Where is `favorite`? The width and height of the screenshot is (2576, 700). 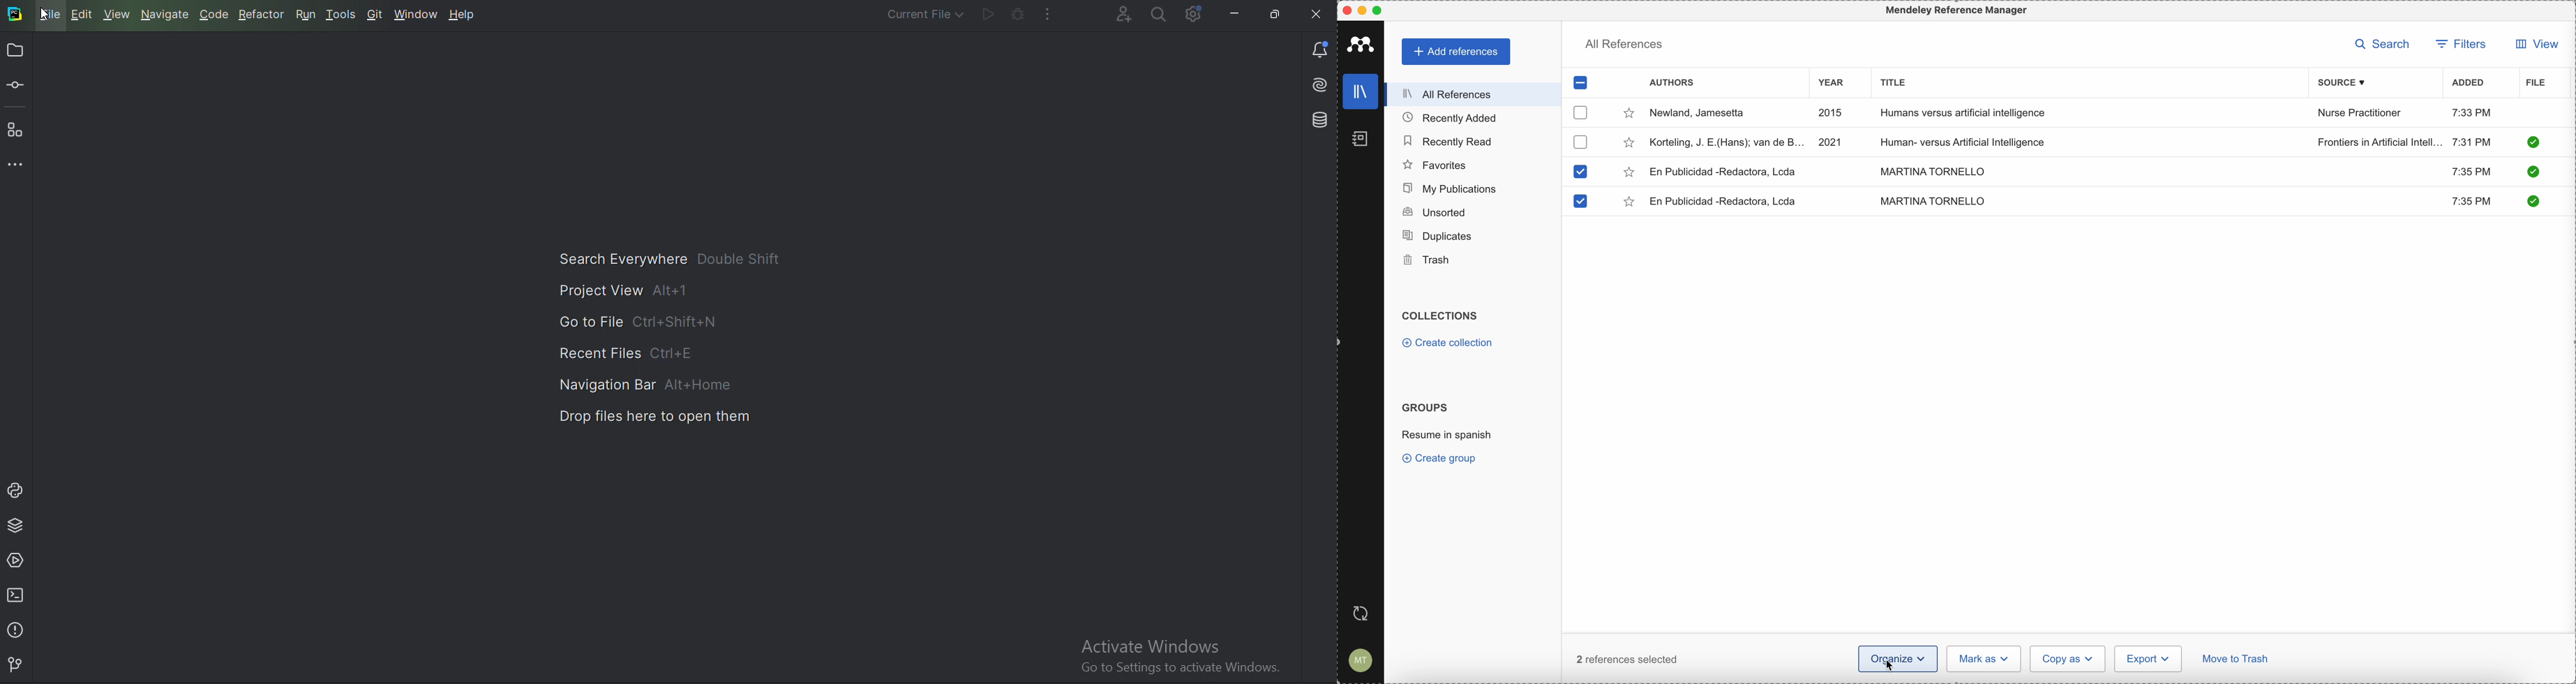
favorite is located at coordinates (1630, 203).